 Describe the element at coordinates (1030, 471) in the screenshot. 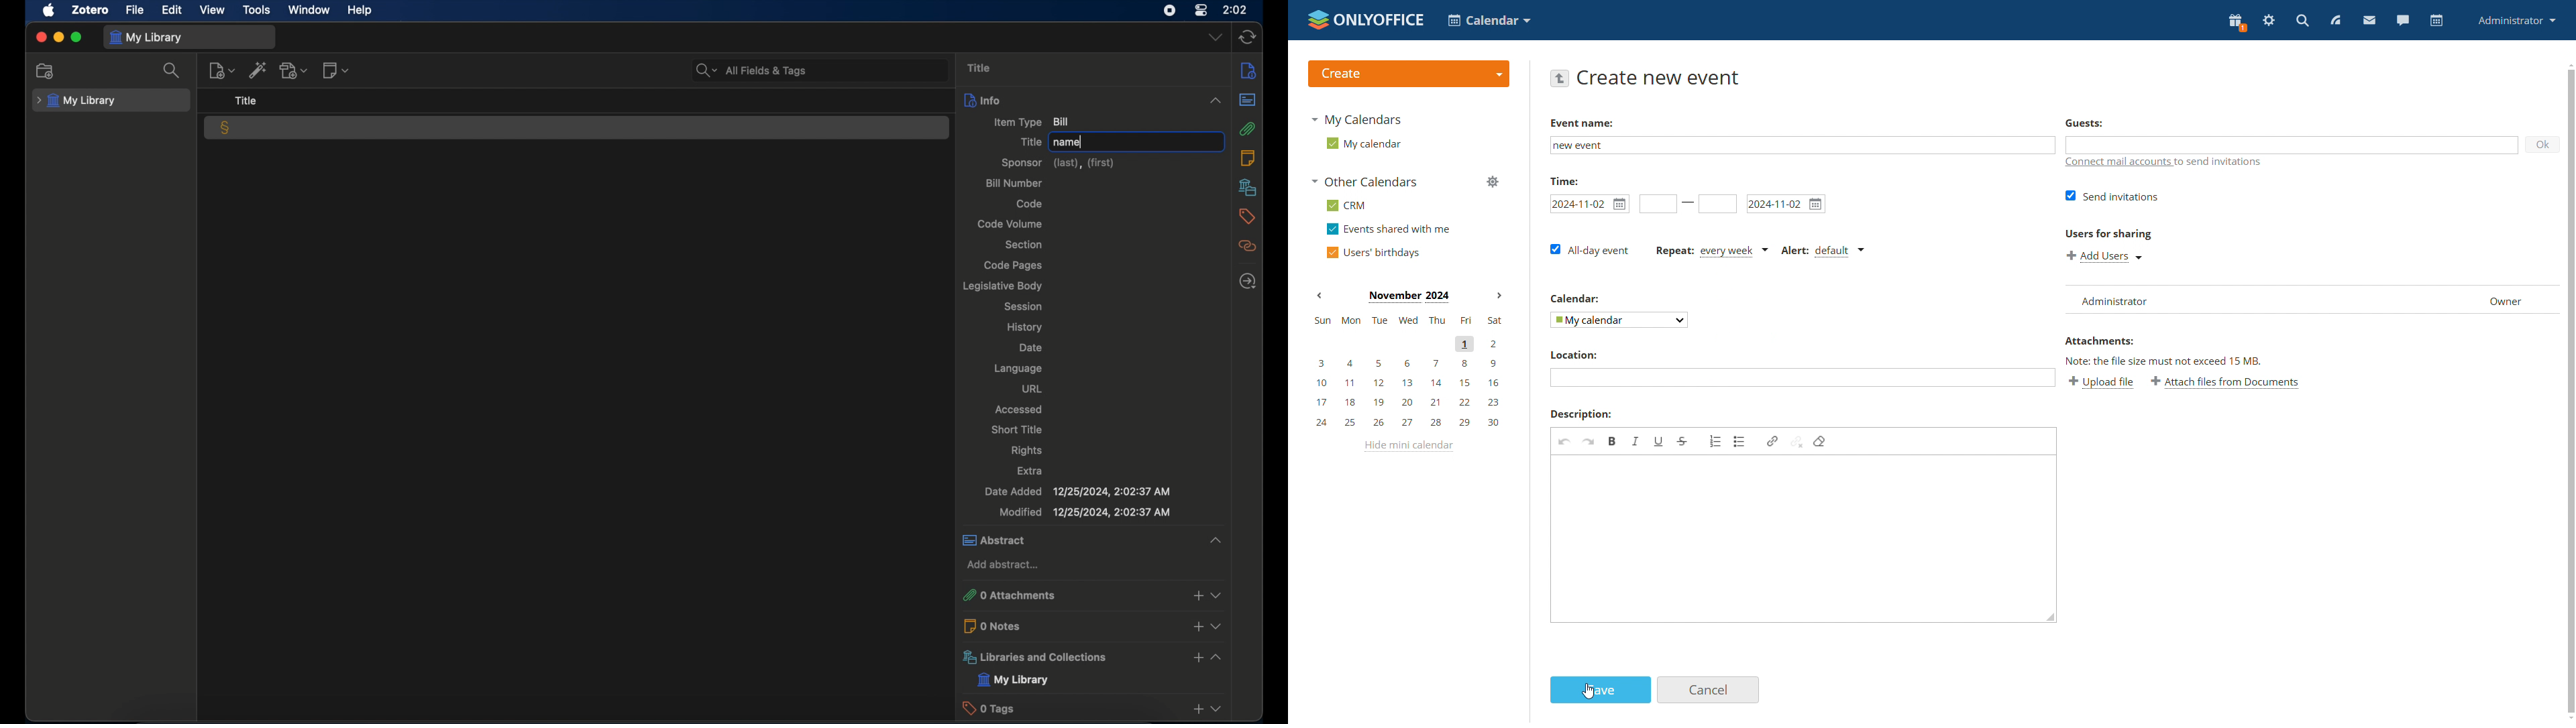

I see `extra` at that location.